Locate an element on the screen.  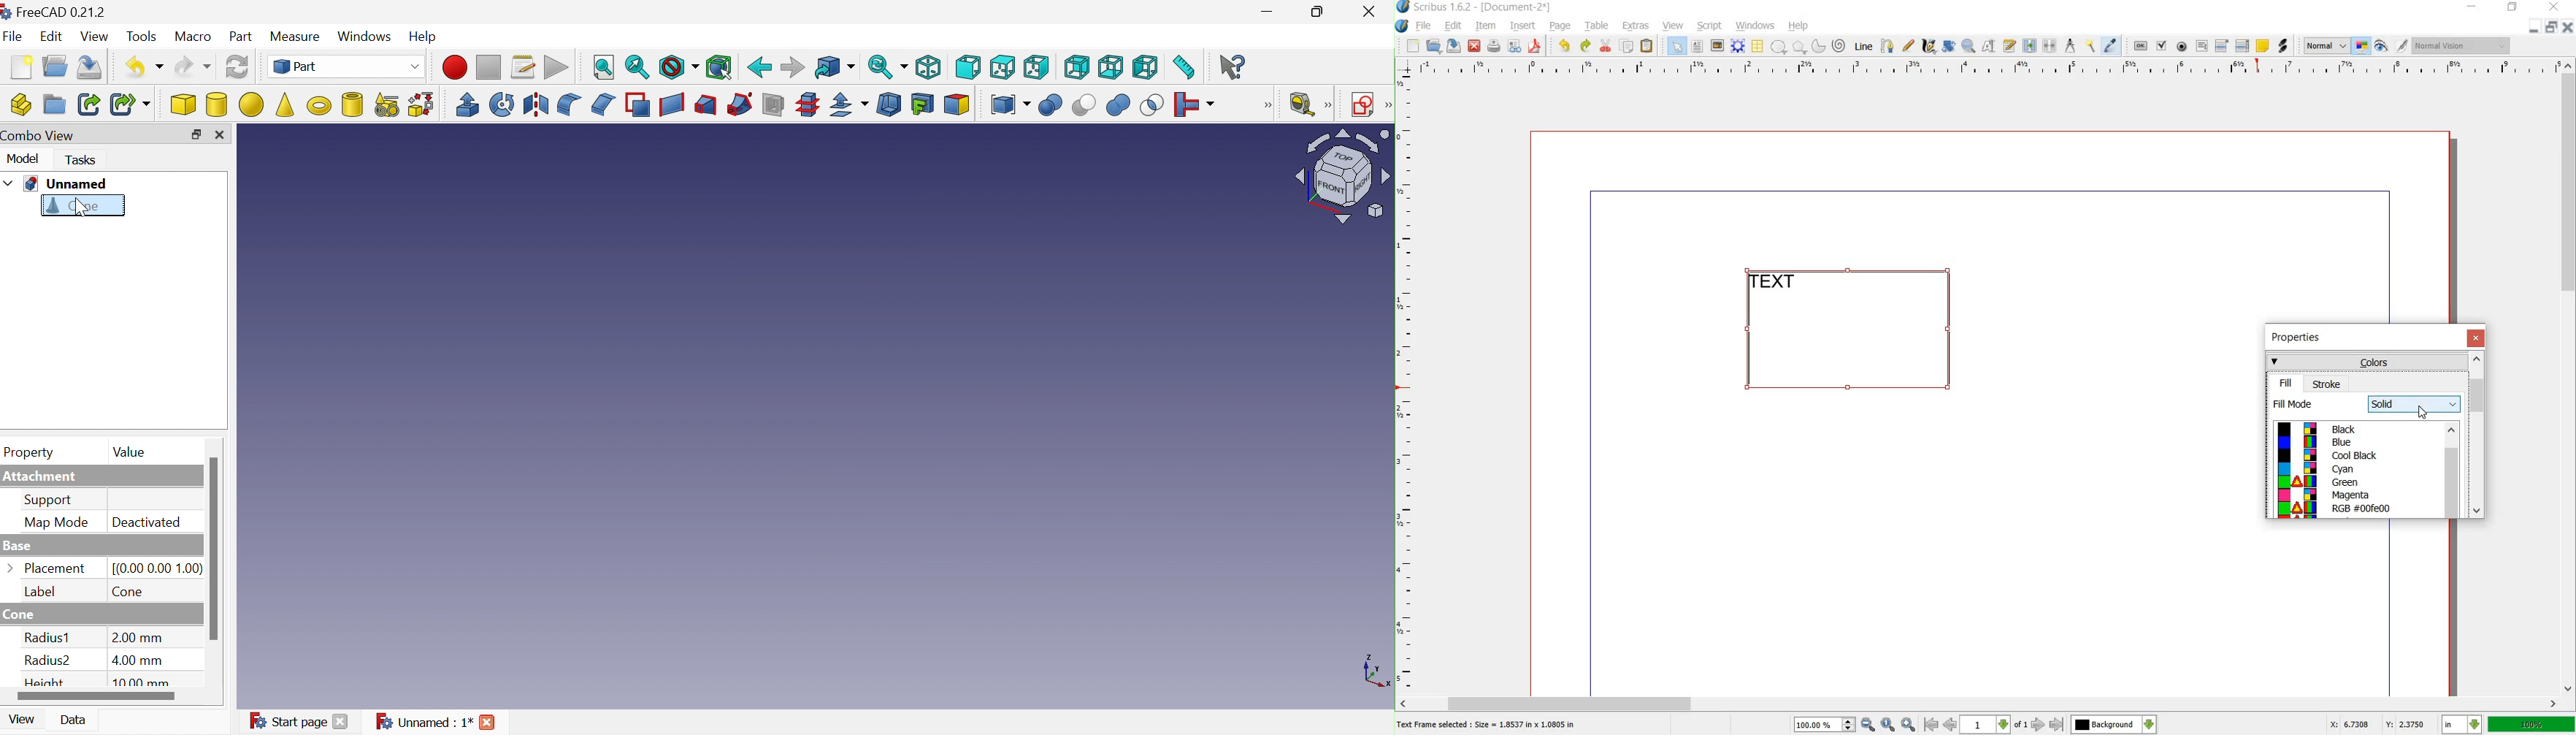
scroll bar is located at coordinates (1980, 703).